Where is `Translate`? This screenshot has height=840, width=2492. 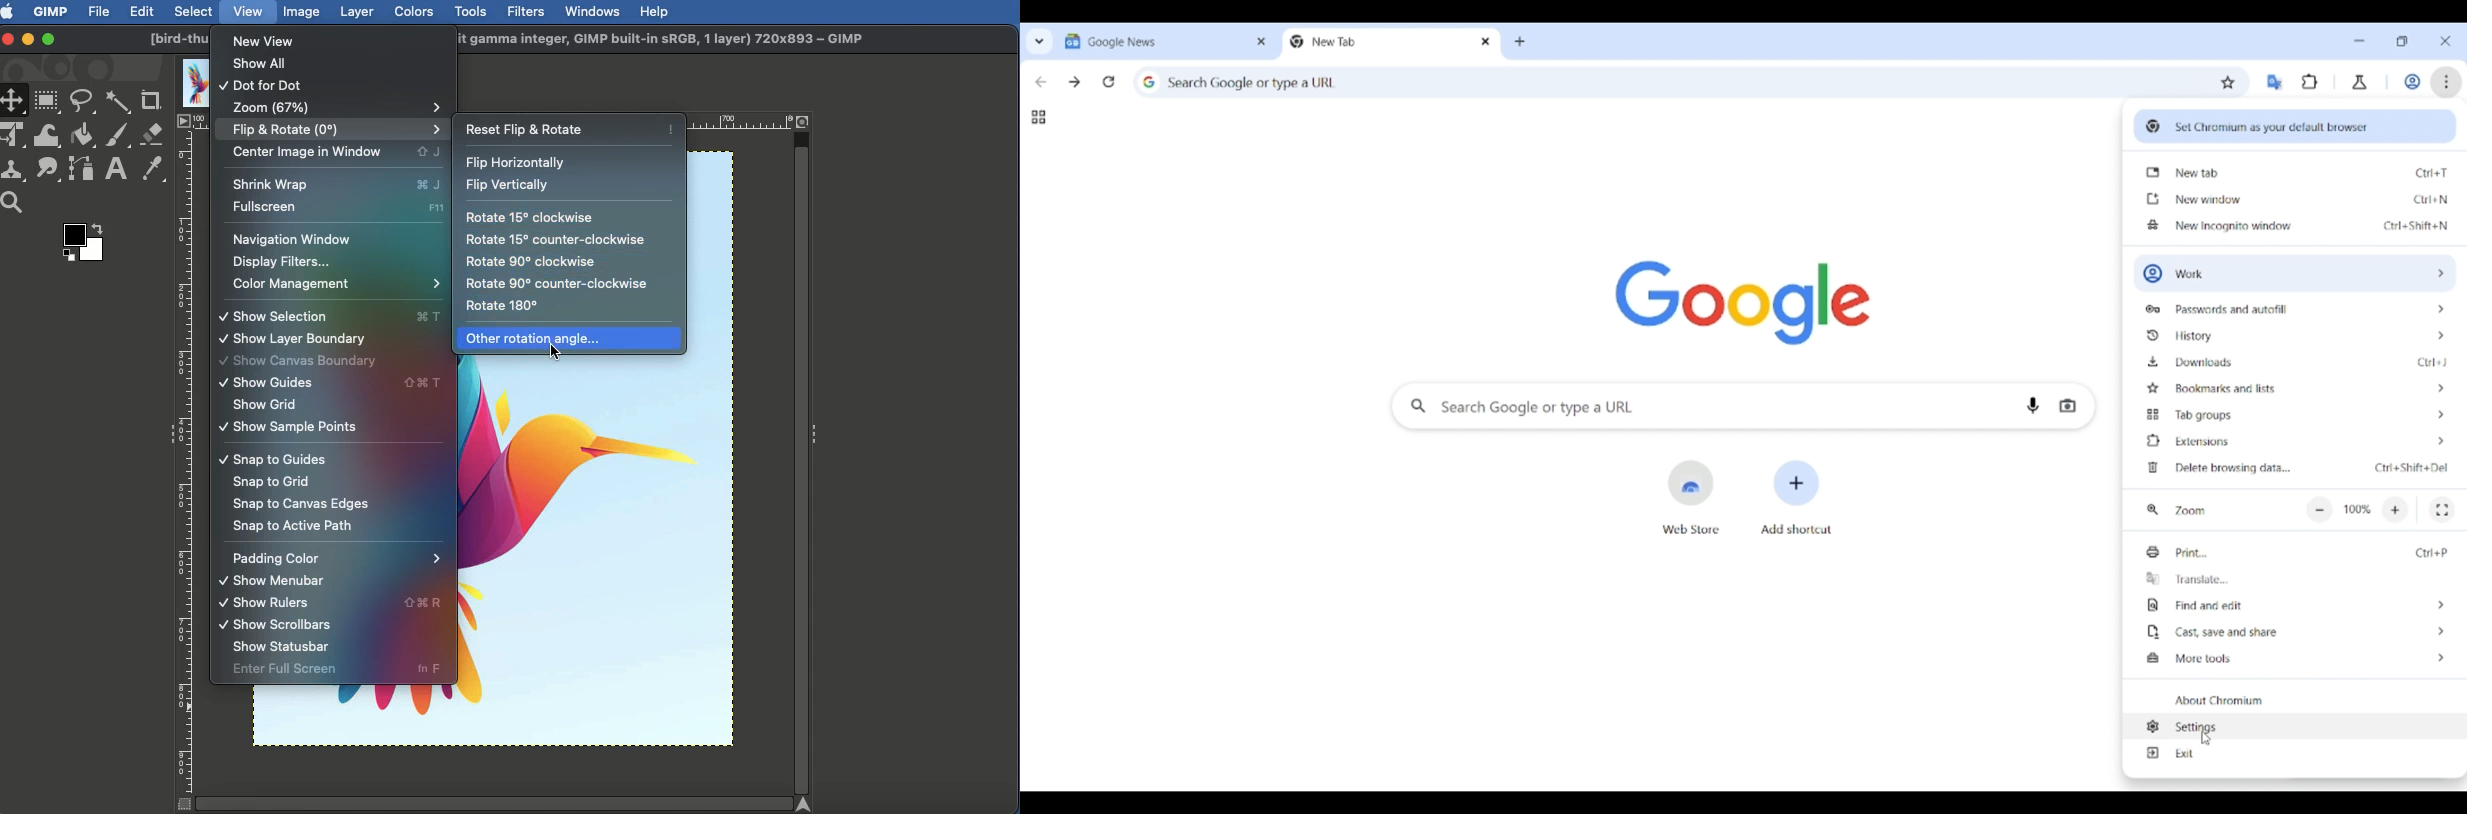 Translate is located at coordinates (2296, 579).